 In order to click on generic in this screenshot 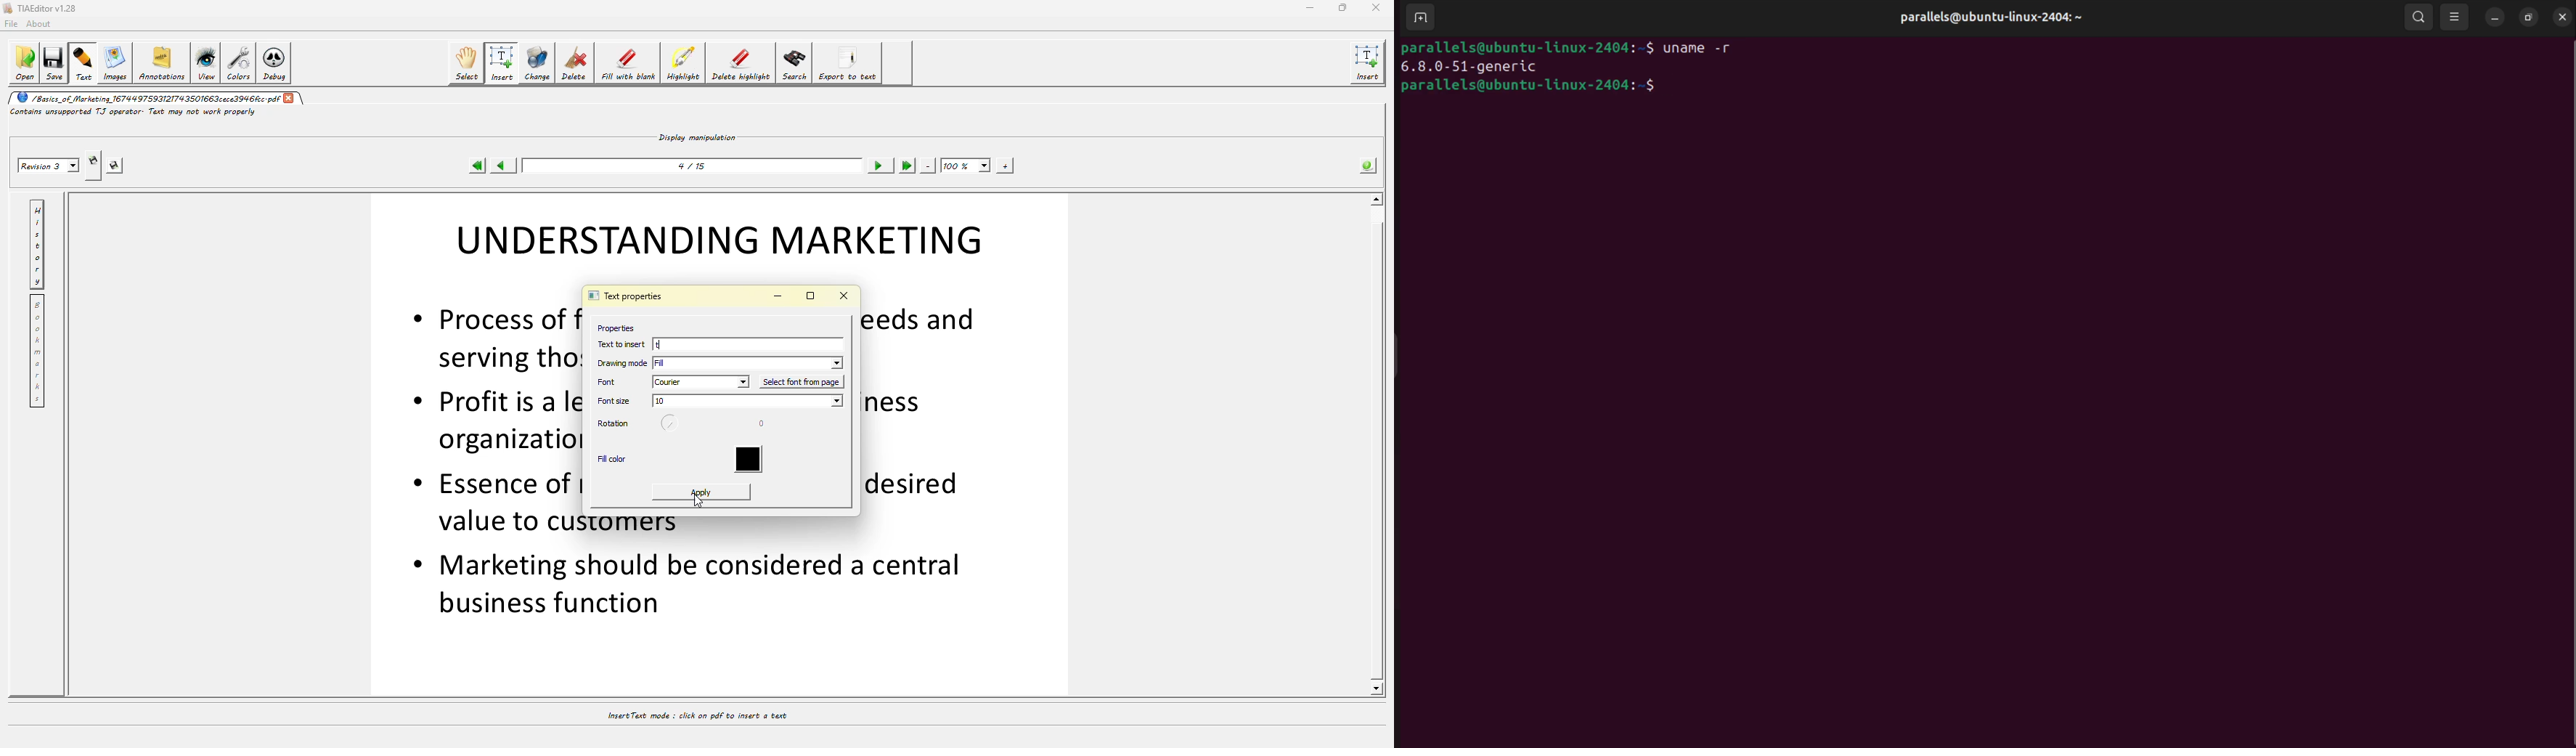, I will do `click(1517, 66)`.